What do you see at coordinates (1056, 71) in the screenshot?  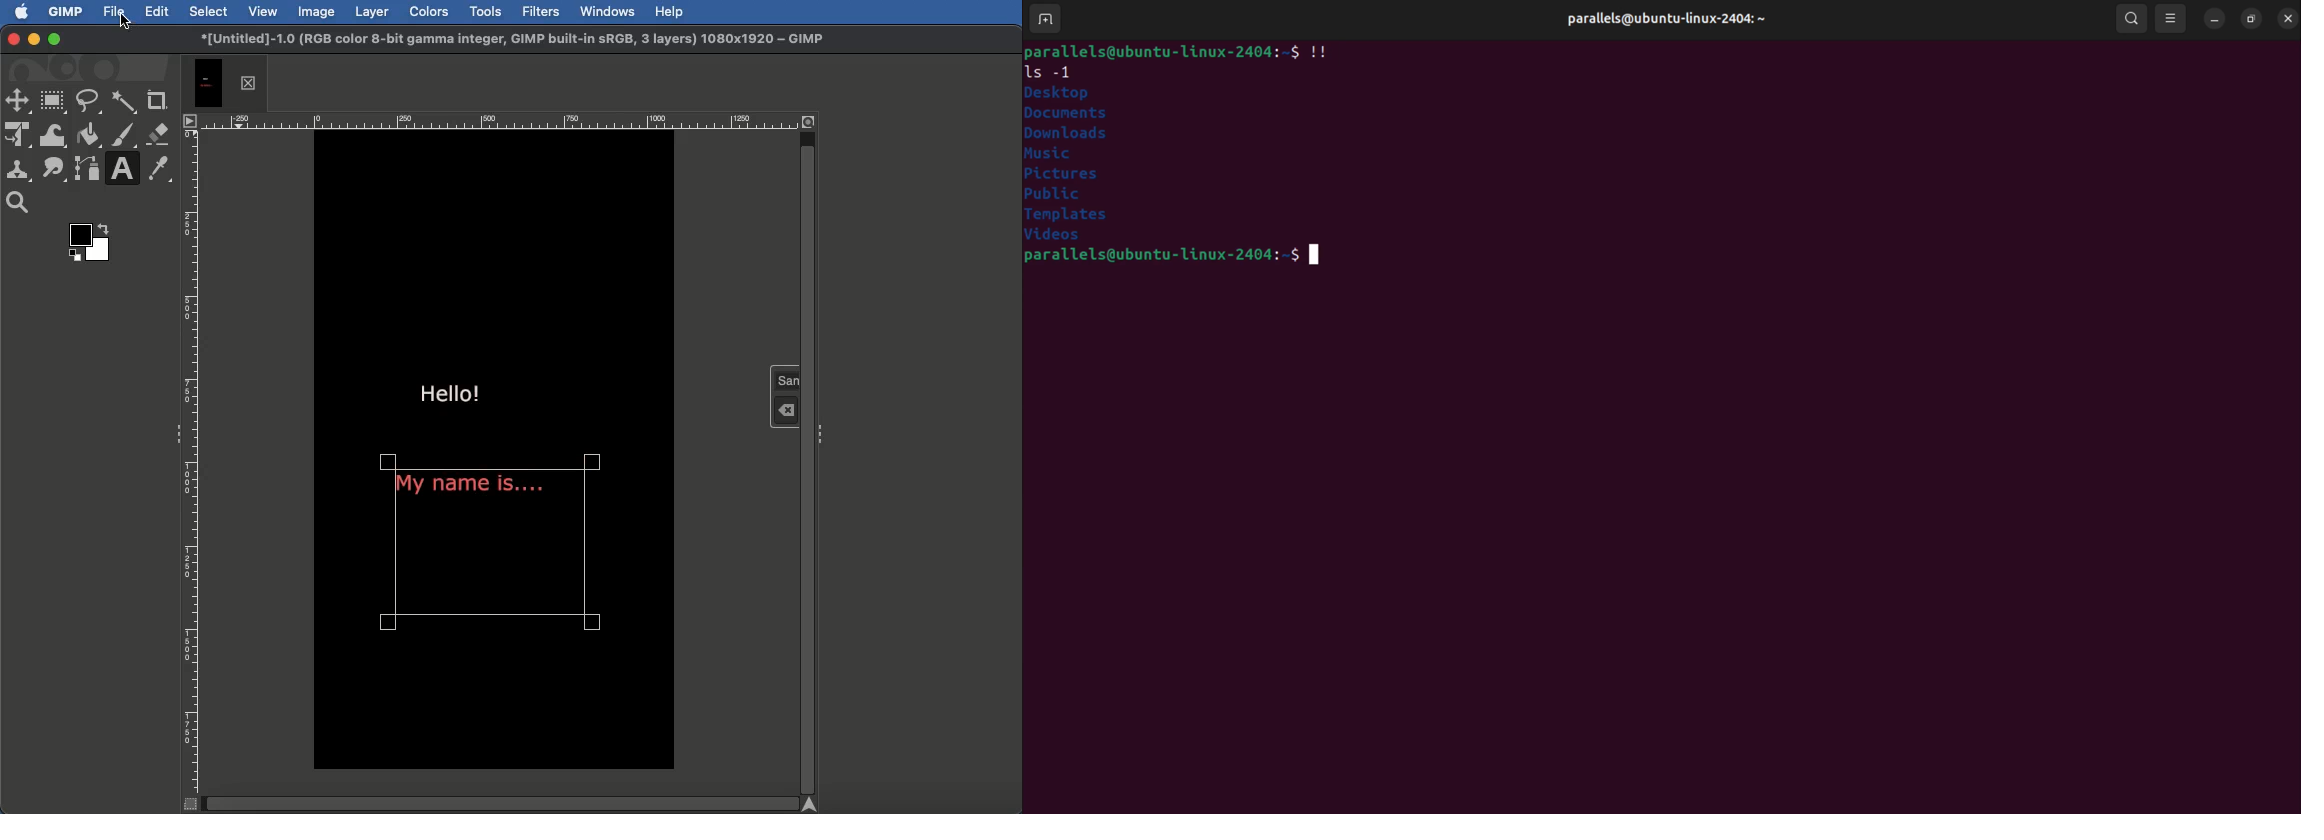 I see `ls -1` at bounding box center [1056, 71].